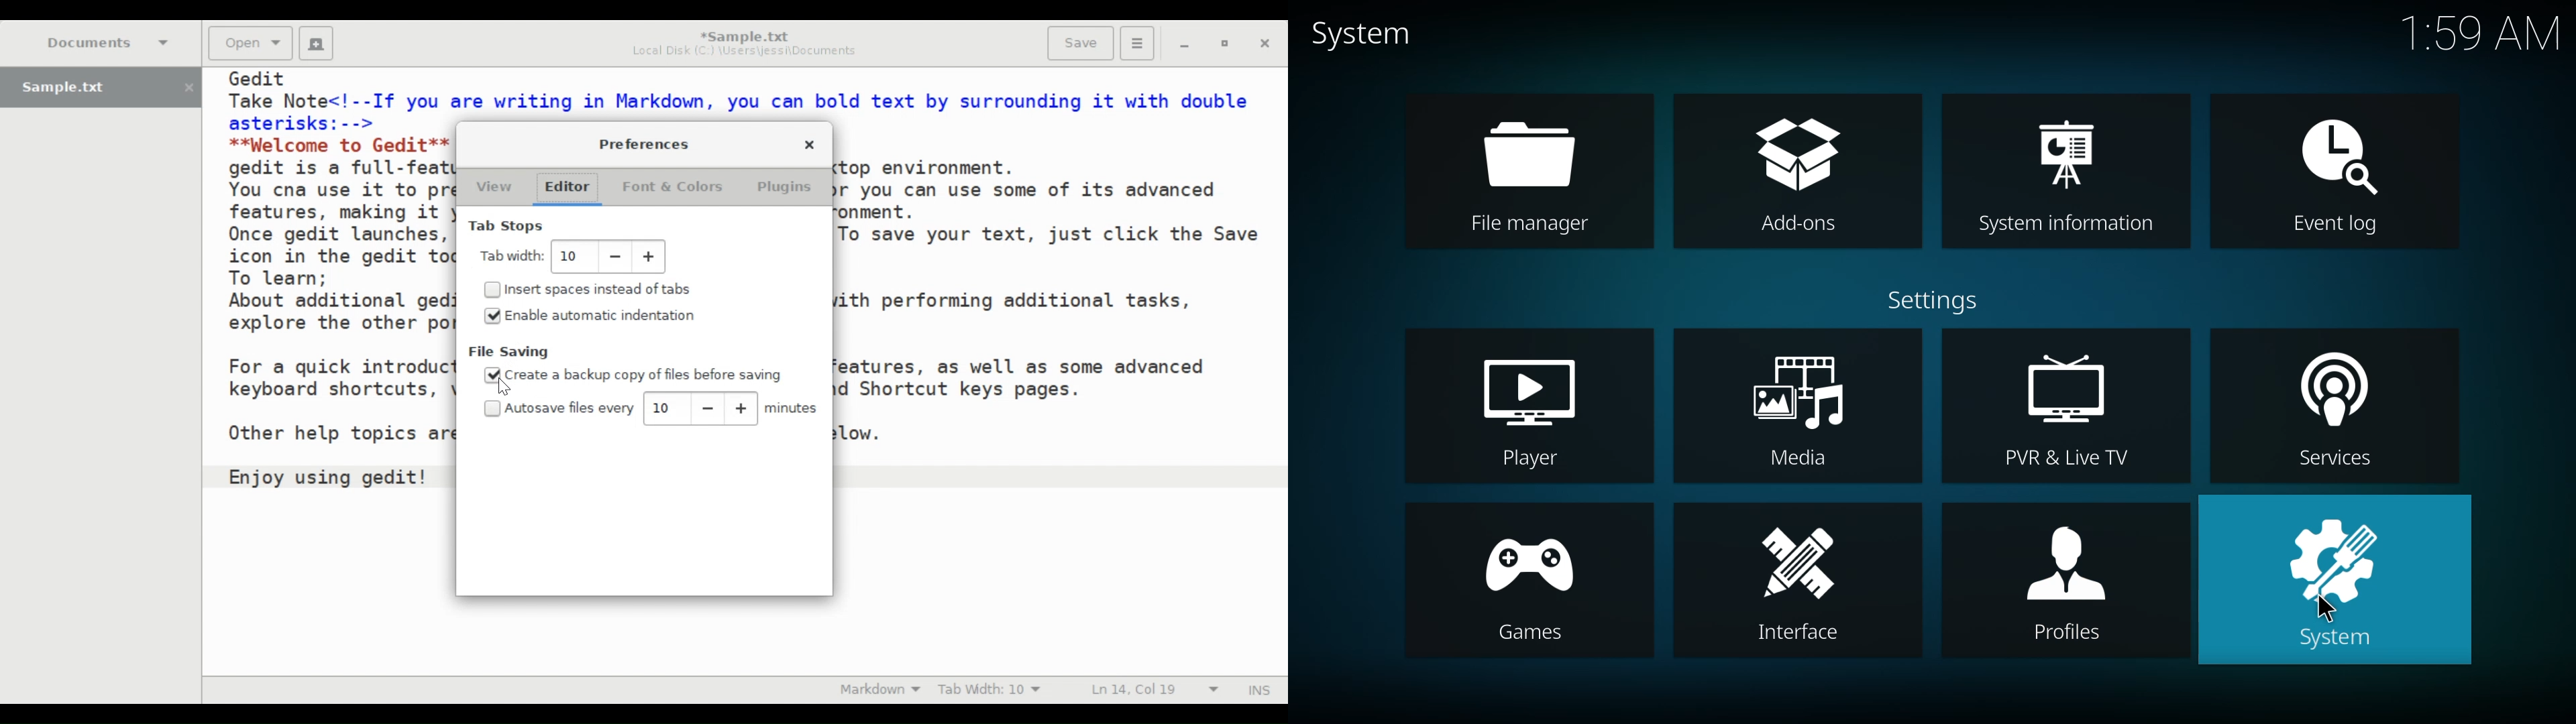  What do you see at coordinates (2334, 583) in the screenshot?
I see `system` at bounding box center [2334, 583].